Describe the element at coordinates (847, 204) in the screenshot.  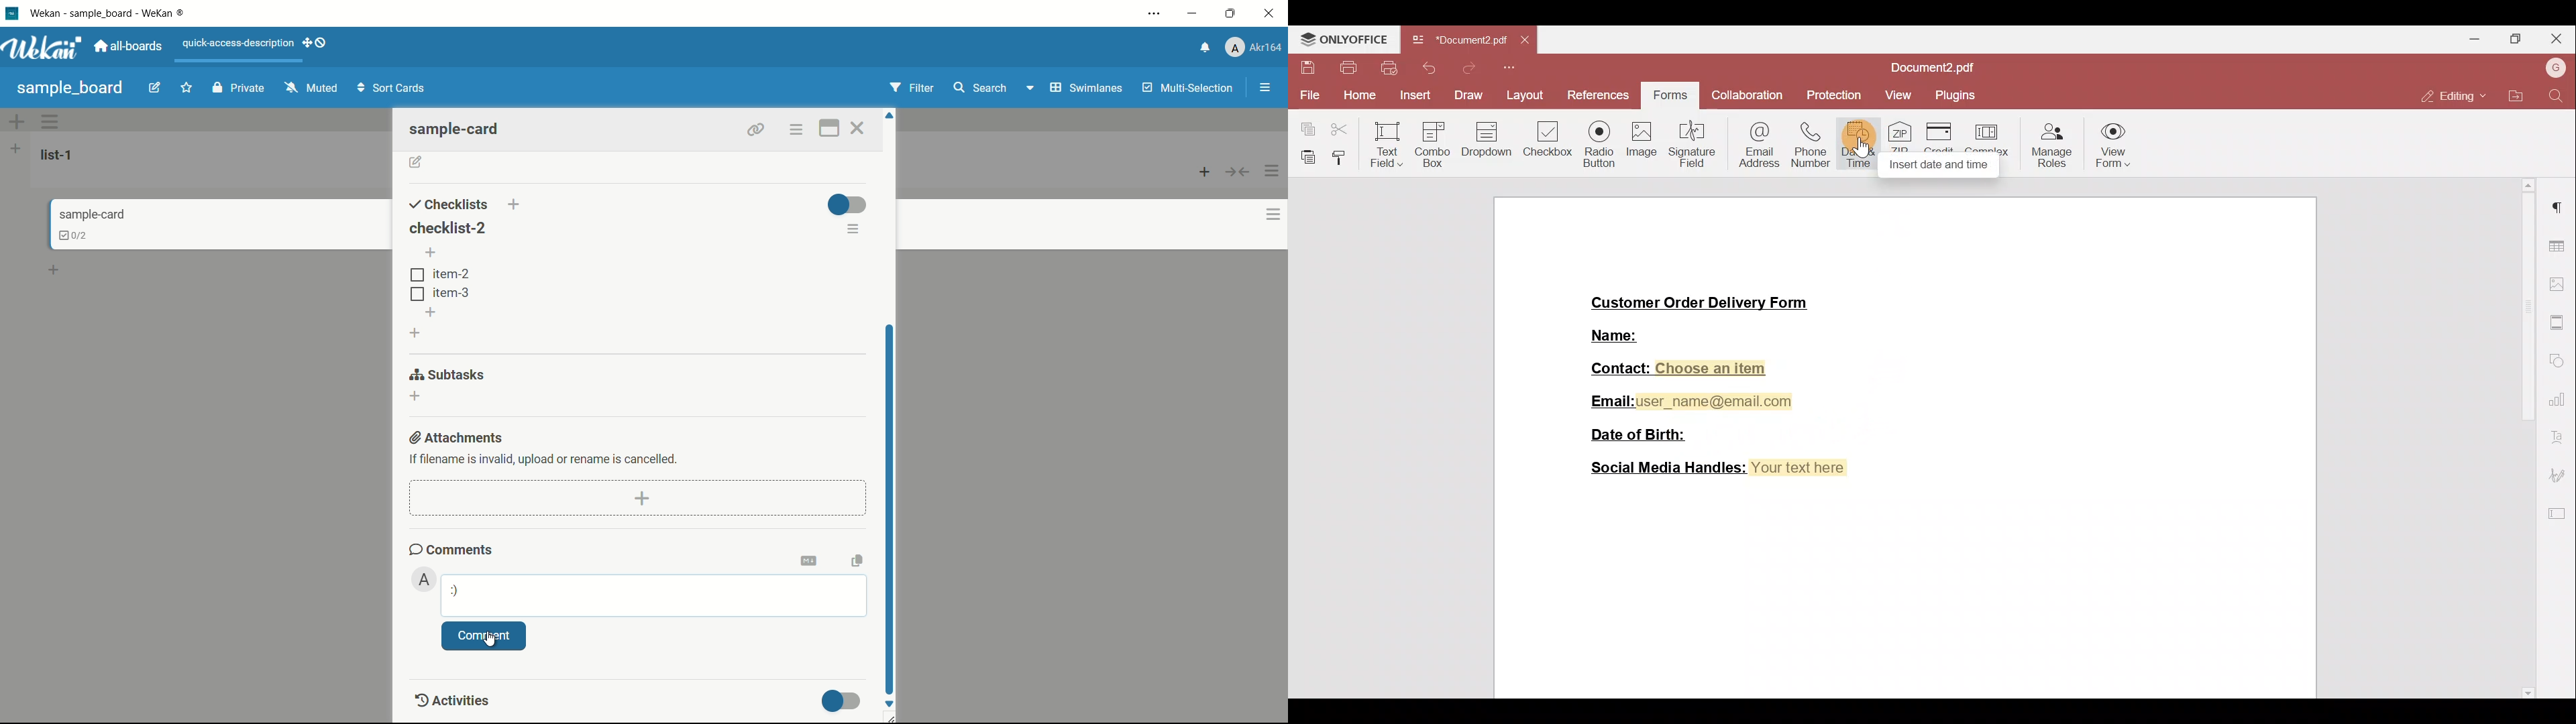
I see `toggle button` at that location.